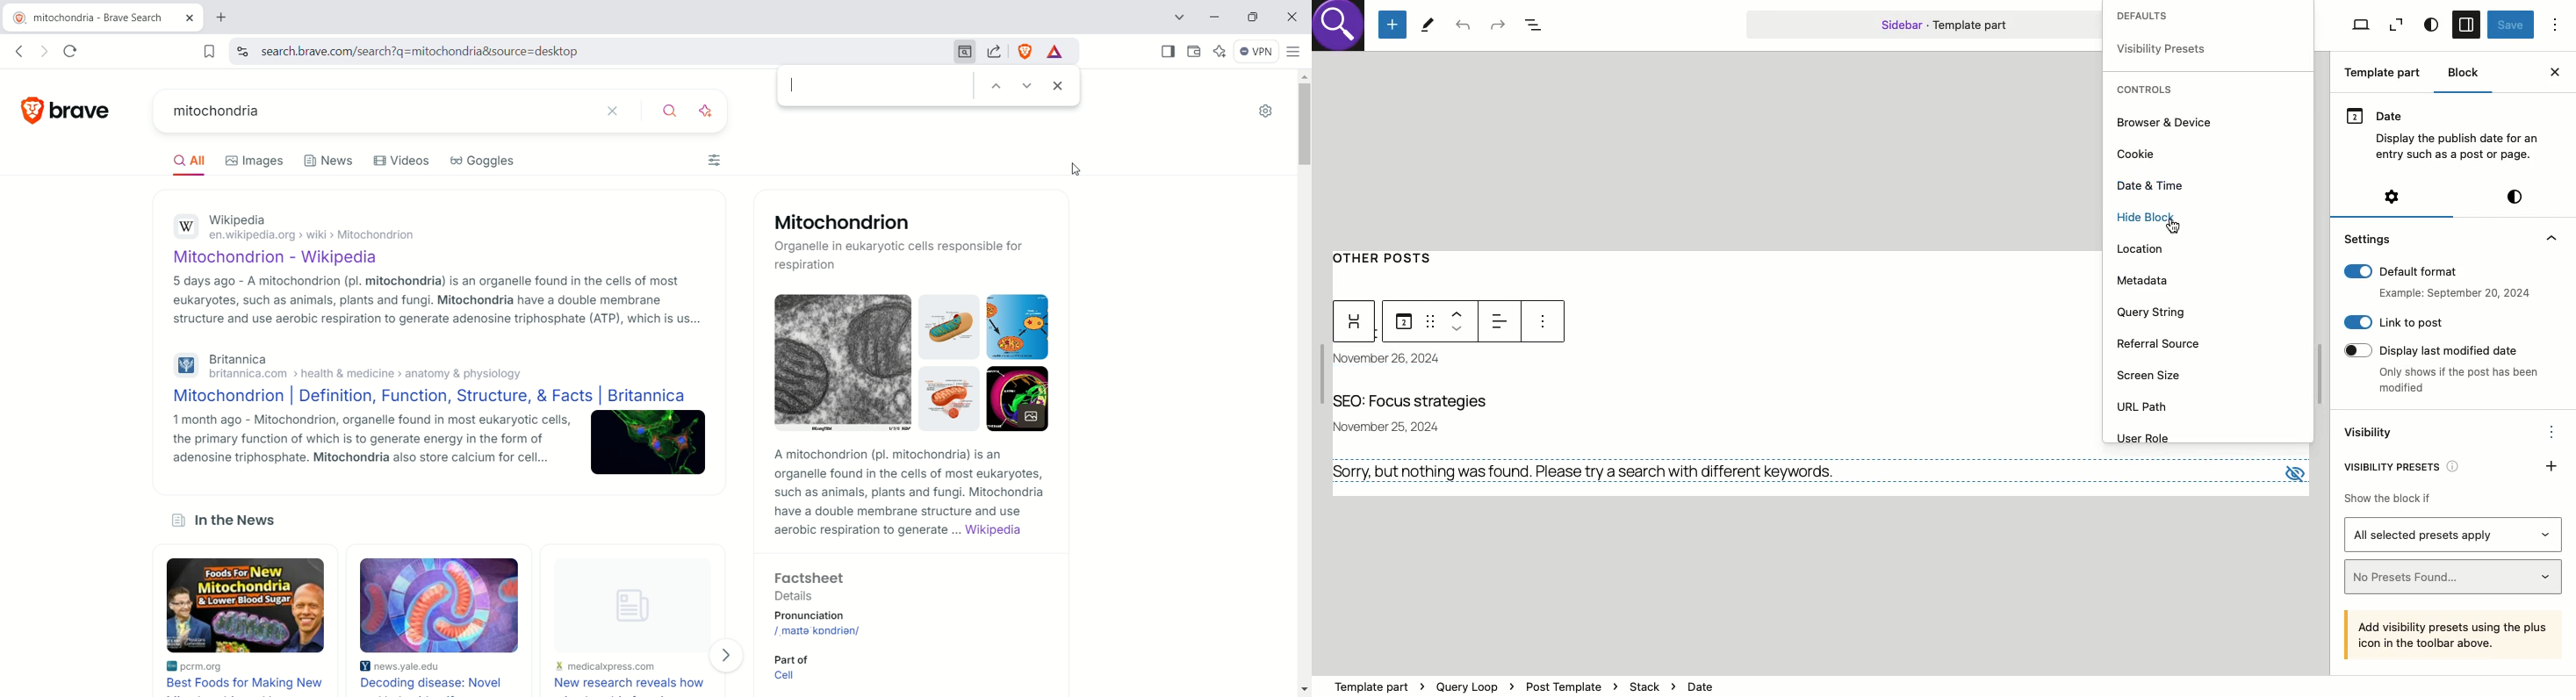 The image size is (2576, 700). Describe the element at coordinates (1428, 24) in the screenshot. I see `Tools` at that location.